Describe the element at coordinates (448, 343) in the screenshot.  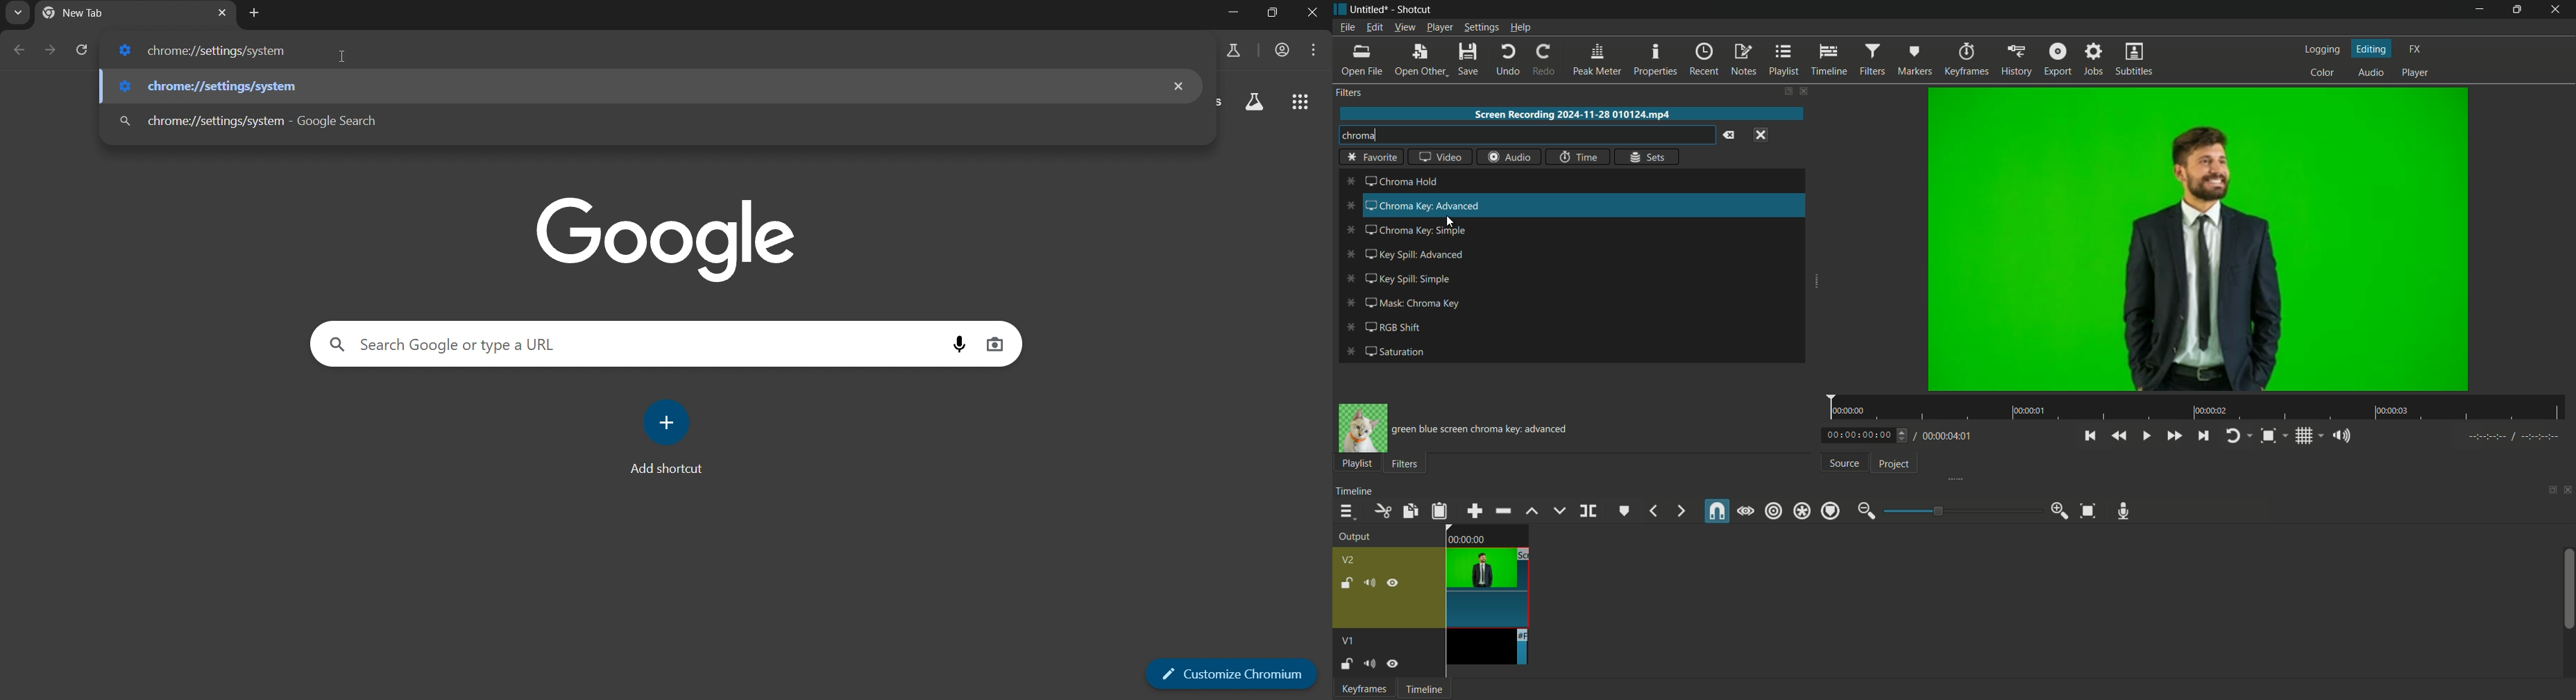
I see `Search Google or type a URL` at that location.